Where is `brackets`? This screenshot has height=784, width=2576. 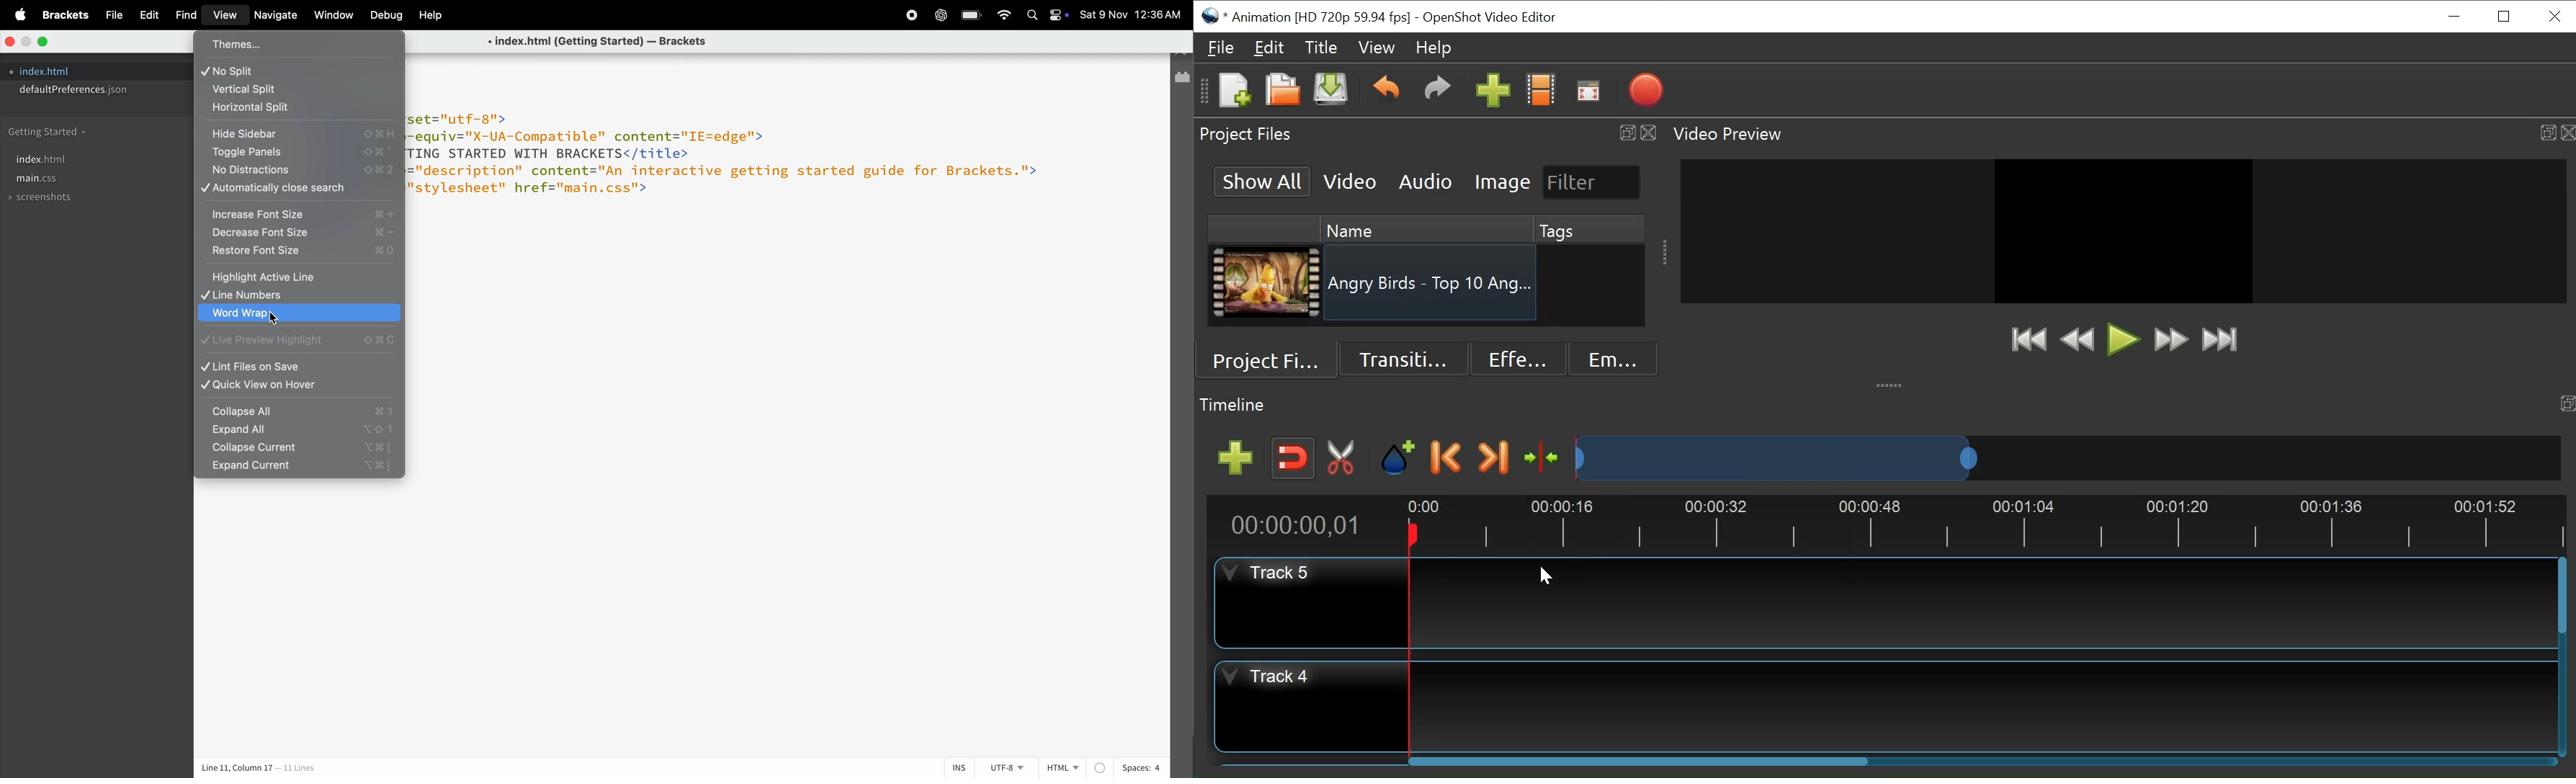
brackets is located at coordinates (67, 15).